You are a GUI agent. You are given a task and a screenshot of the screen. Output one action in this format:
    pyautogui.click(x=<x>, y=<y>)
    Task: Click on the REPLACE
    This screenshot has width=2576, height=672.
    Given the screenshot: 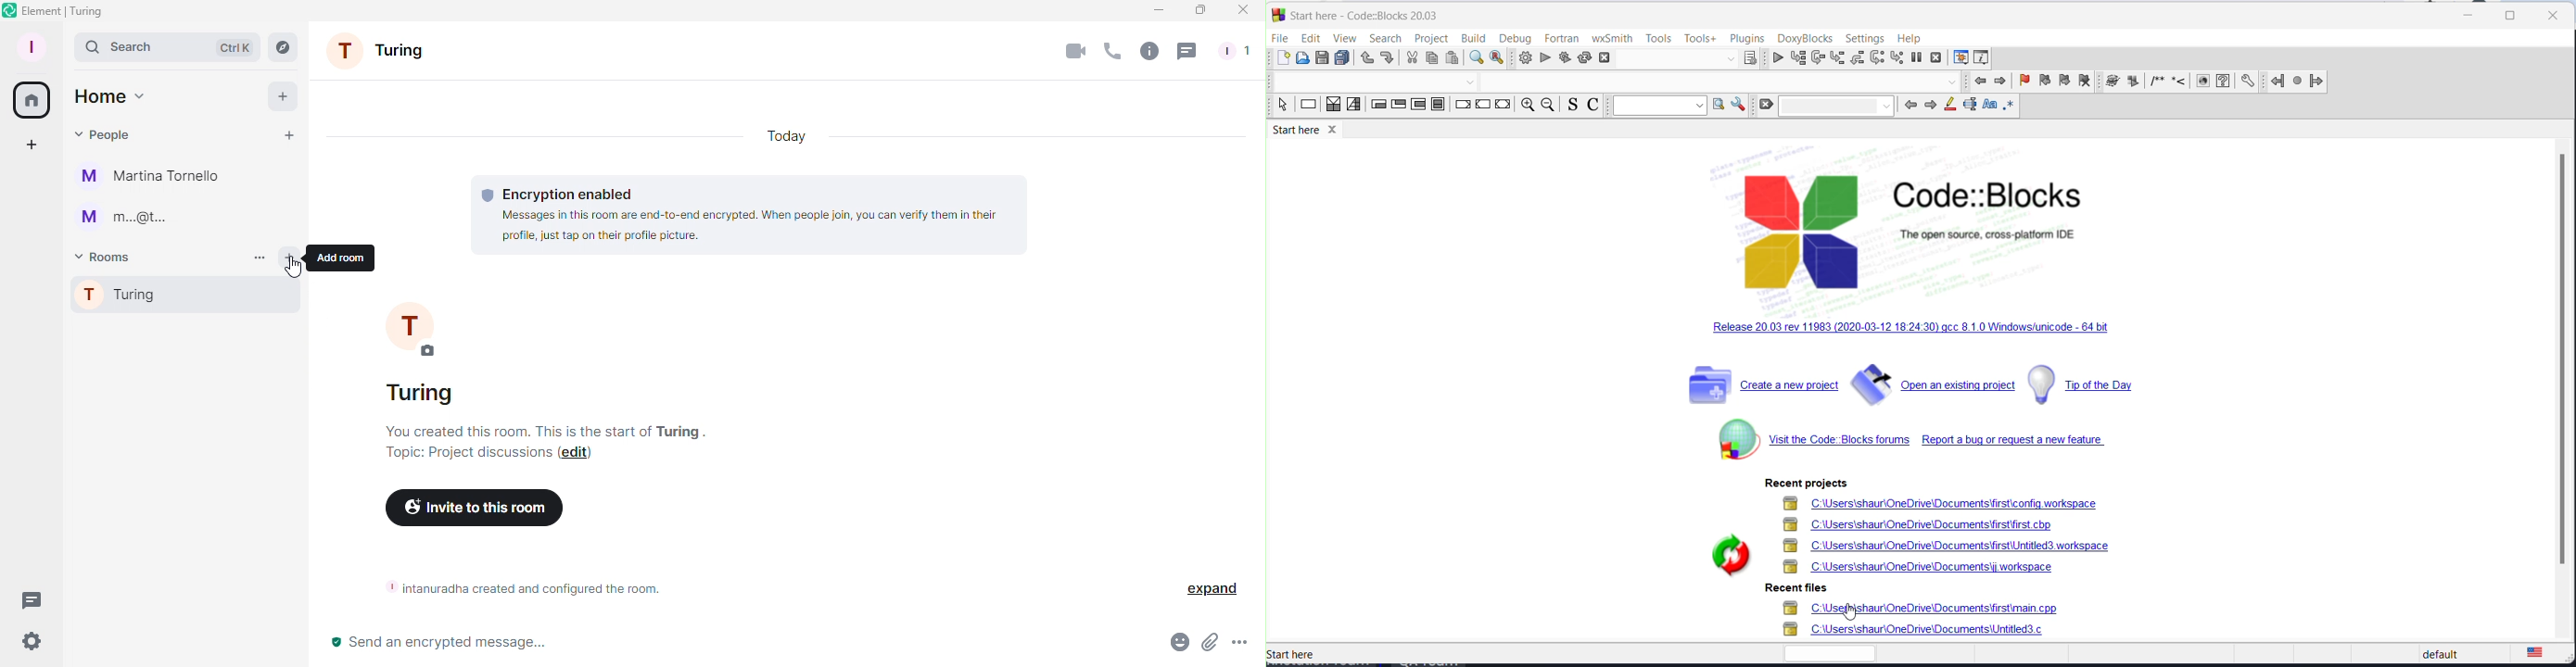 What is the action you would take?
    pyautogui.click(x=1497, y=59)
    